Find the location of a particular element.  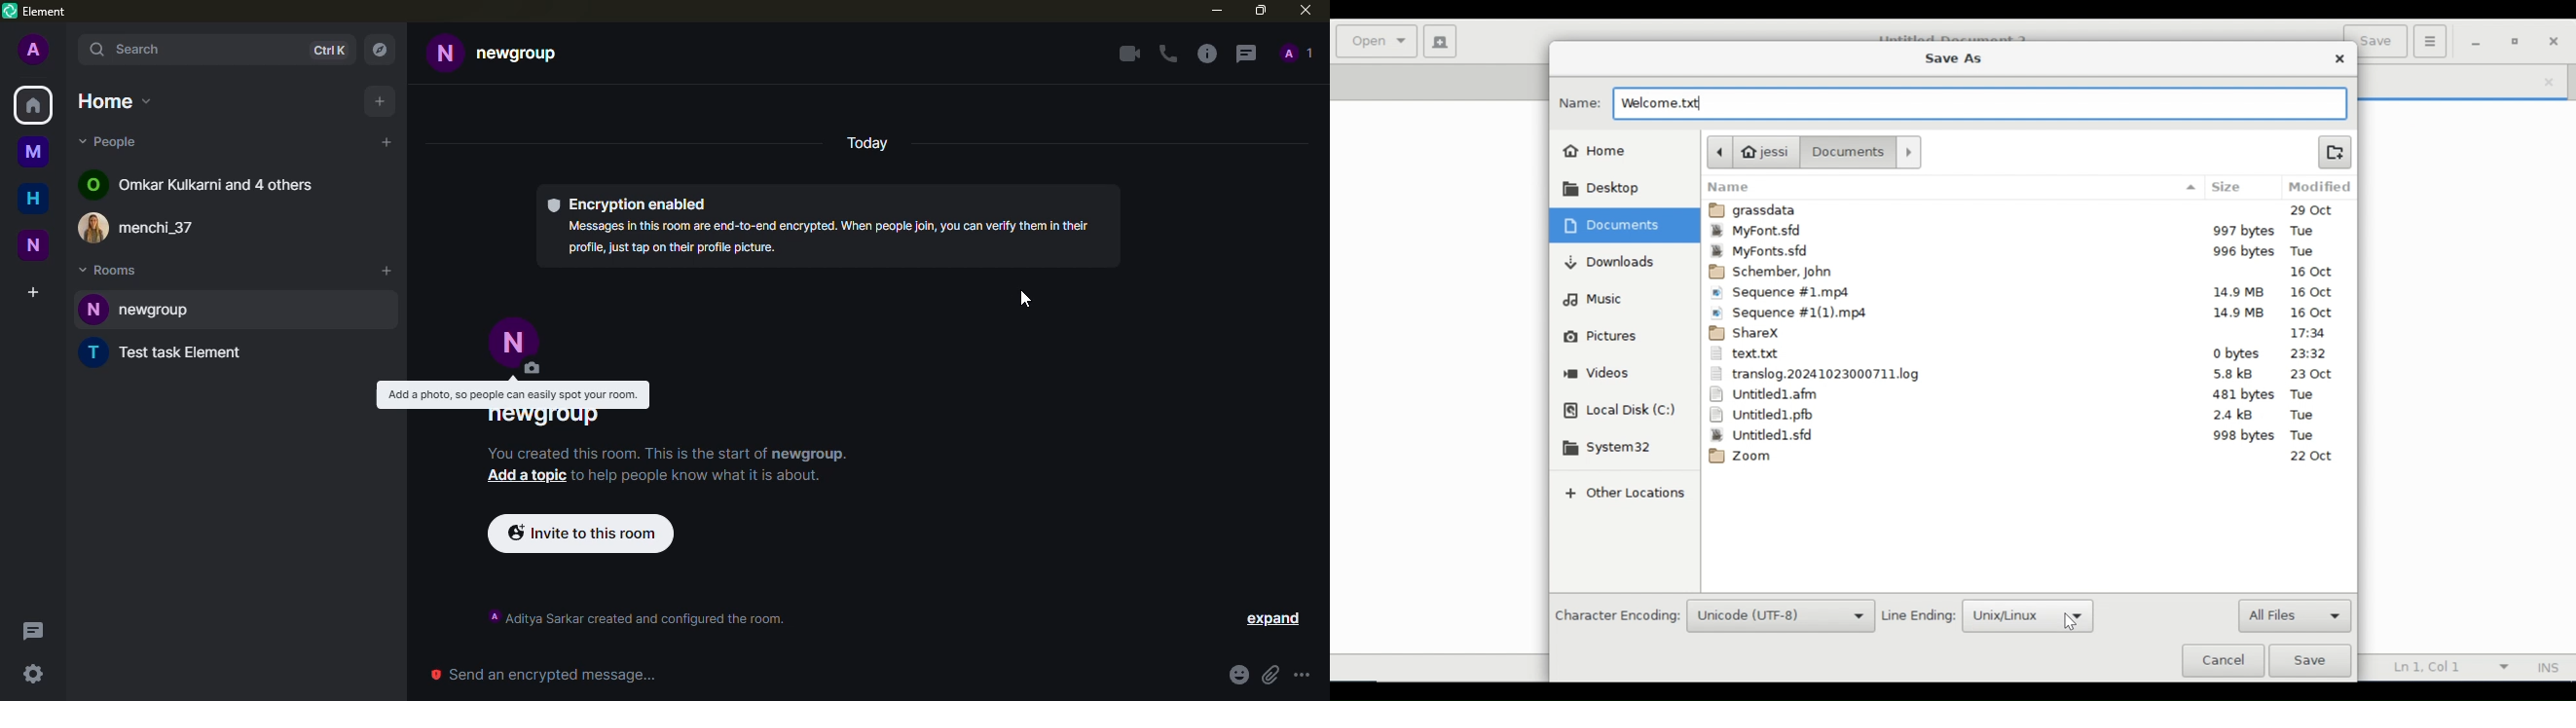

Profile initial is located at coordinates (94, 352).